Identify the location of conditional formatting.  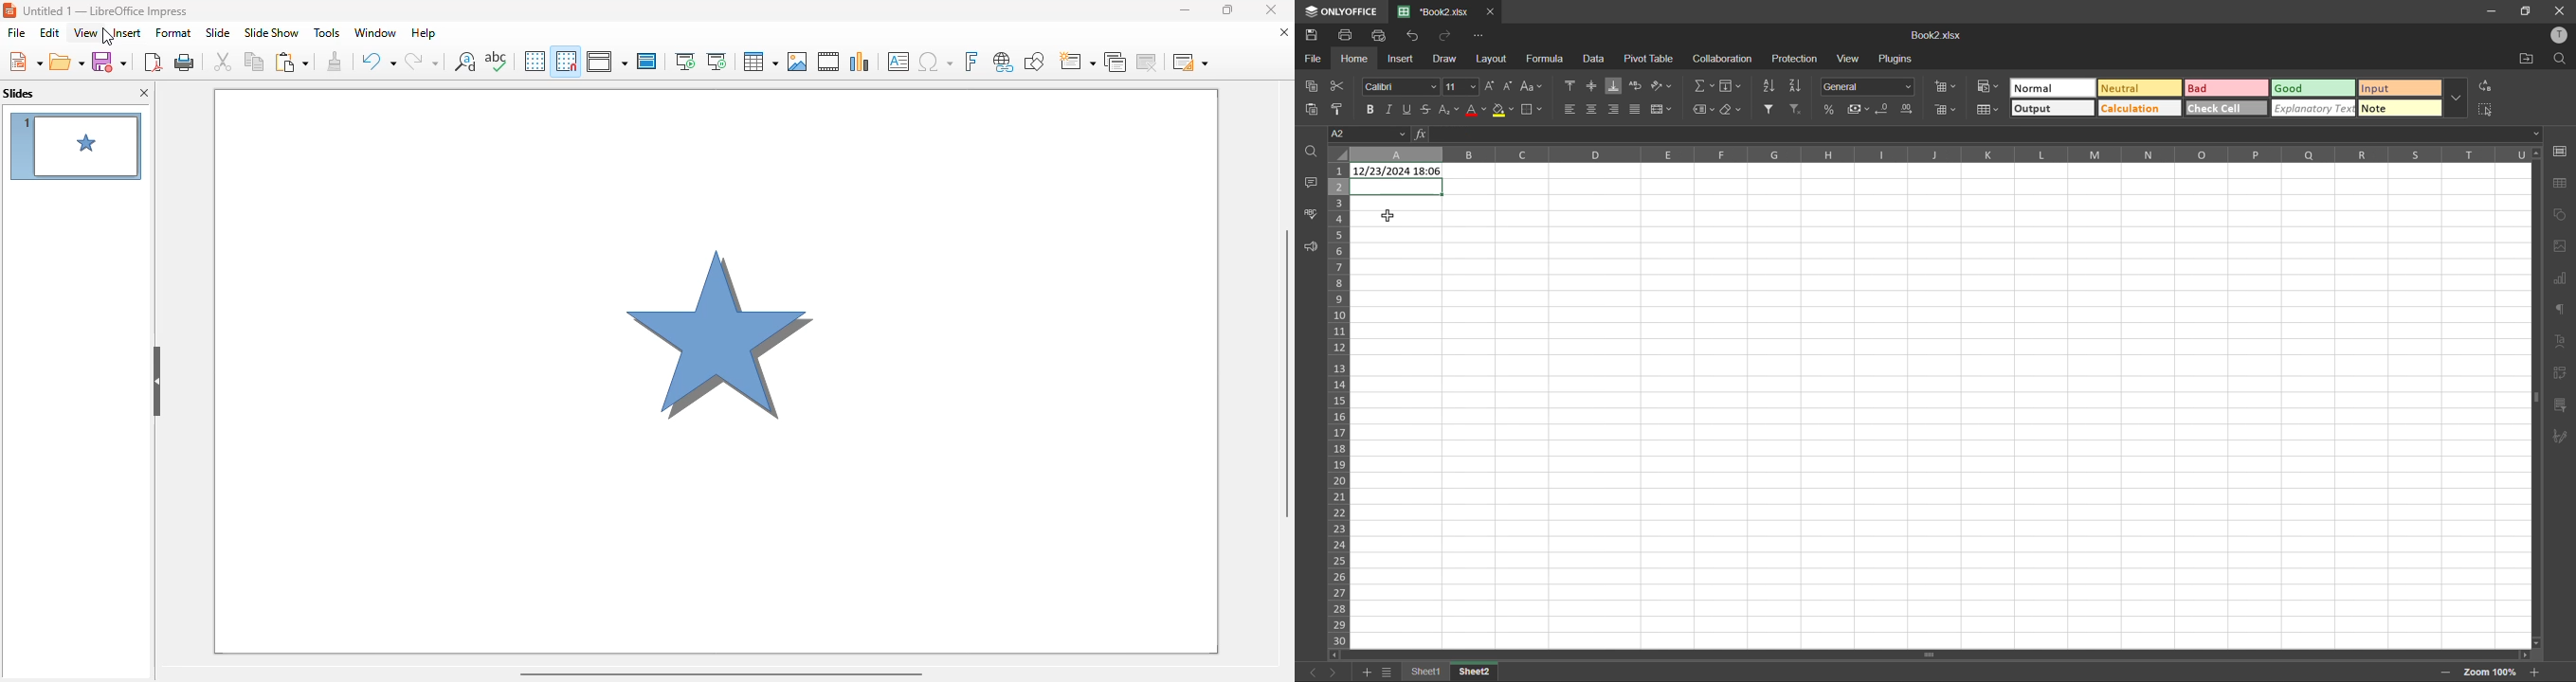
(1992, 85).